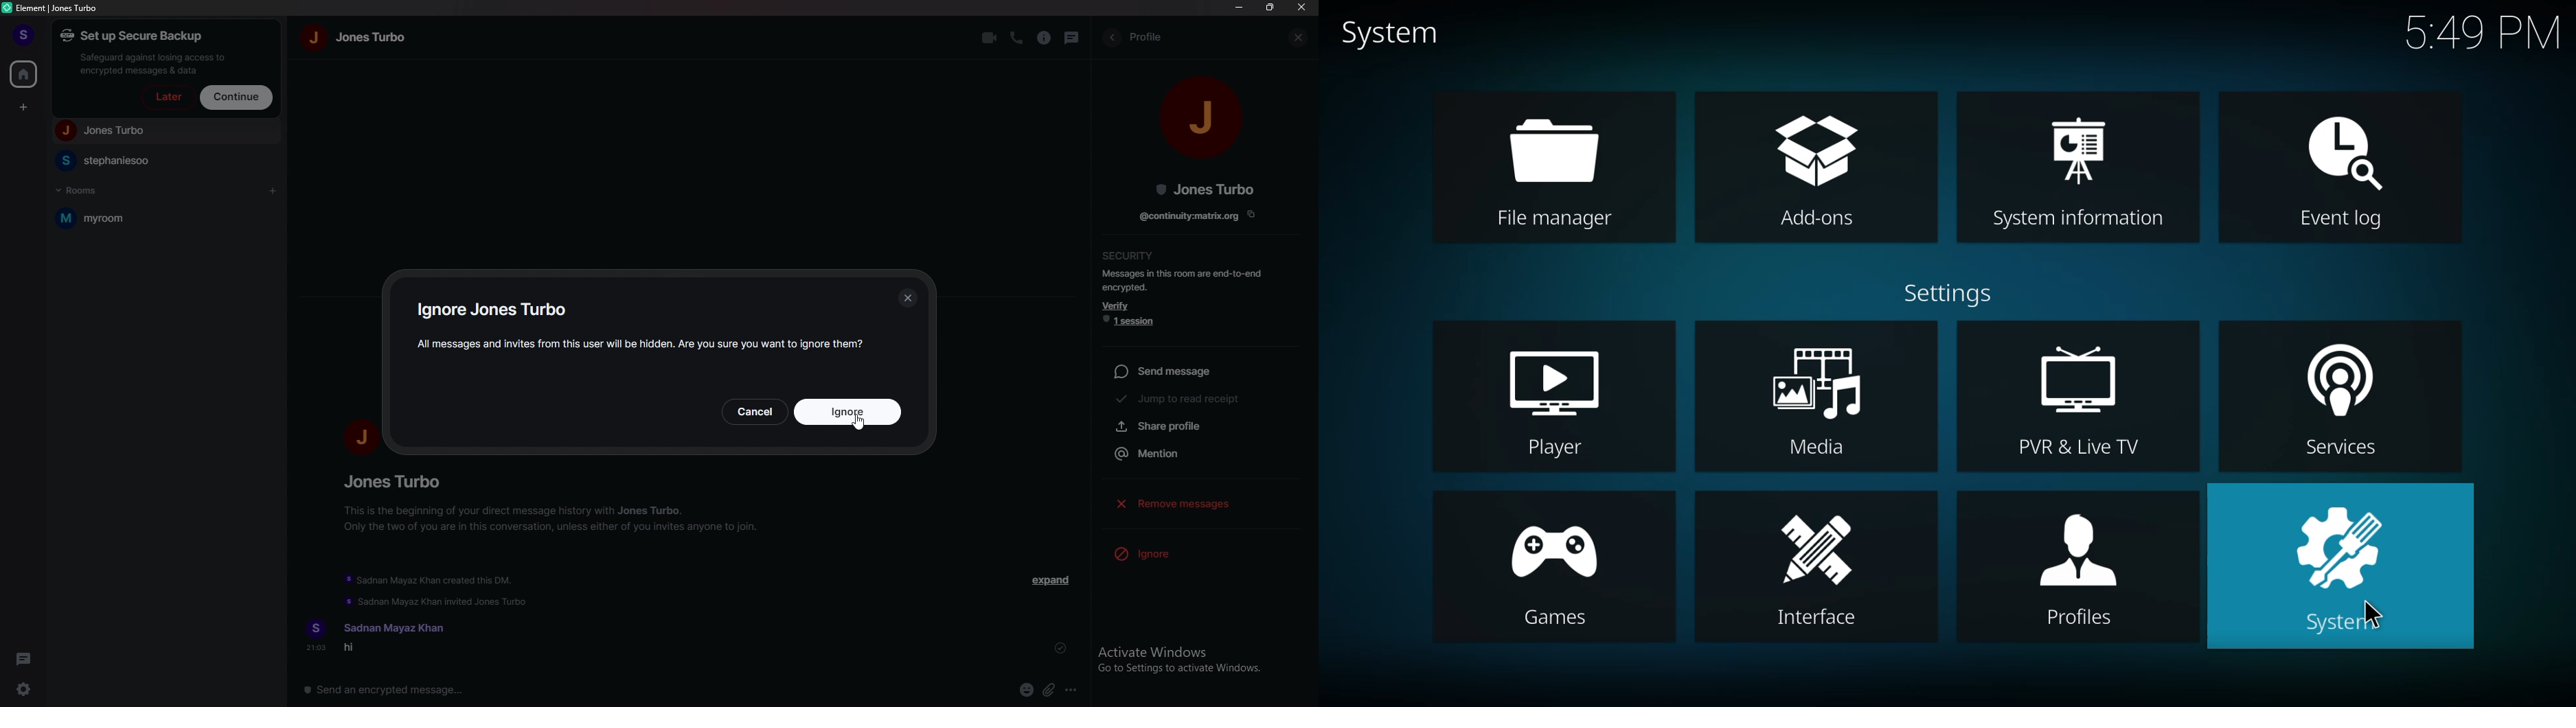 Image resolution: width=2576 pixels, height=728 pixels. What do you see at coordinates (1194, 399) in the screenshot?
I see `jump to read receipt` at bounding box center [1194, 399].